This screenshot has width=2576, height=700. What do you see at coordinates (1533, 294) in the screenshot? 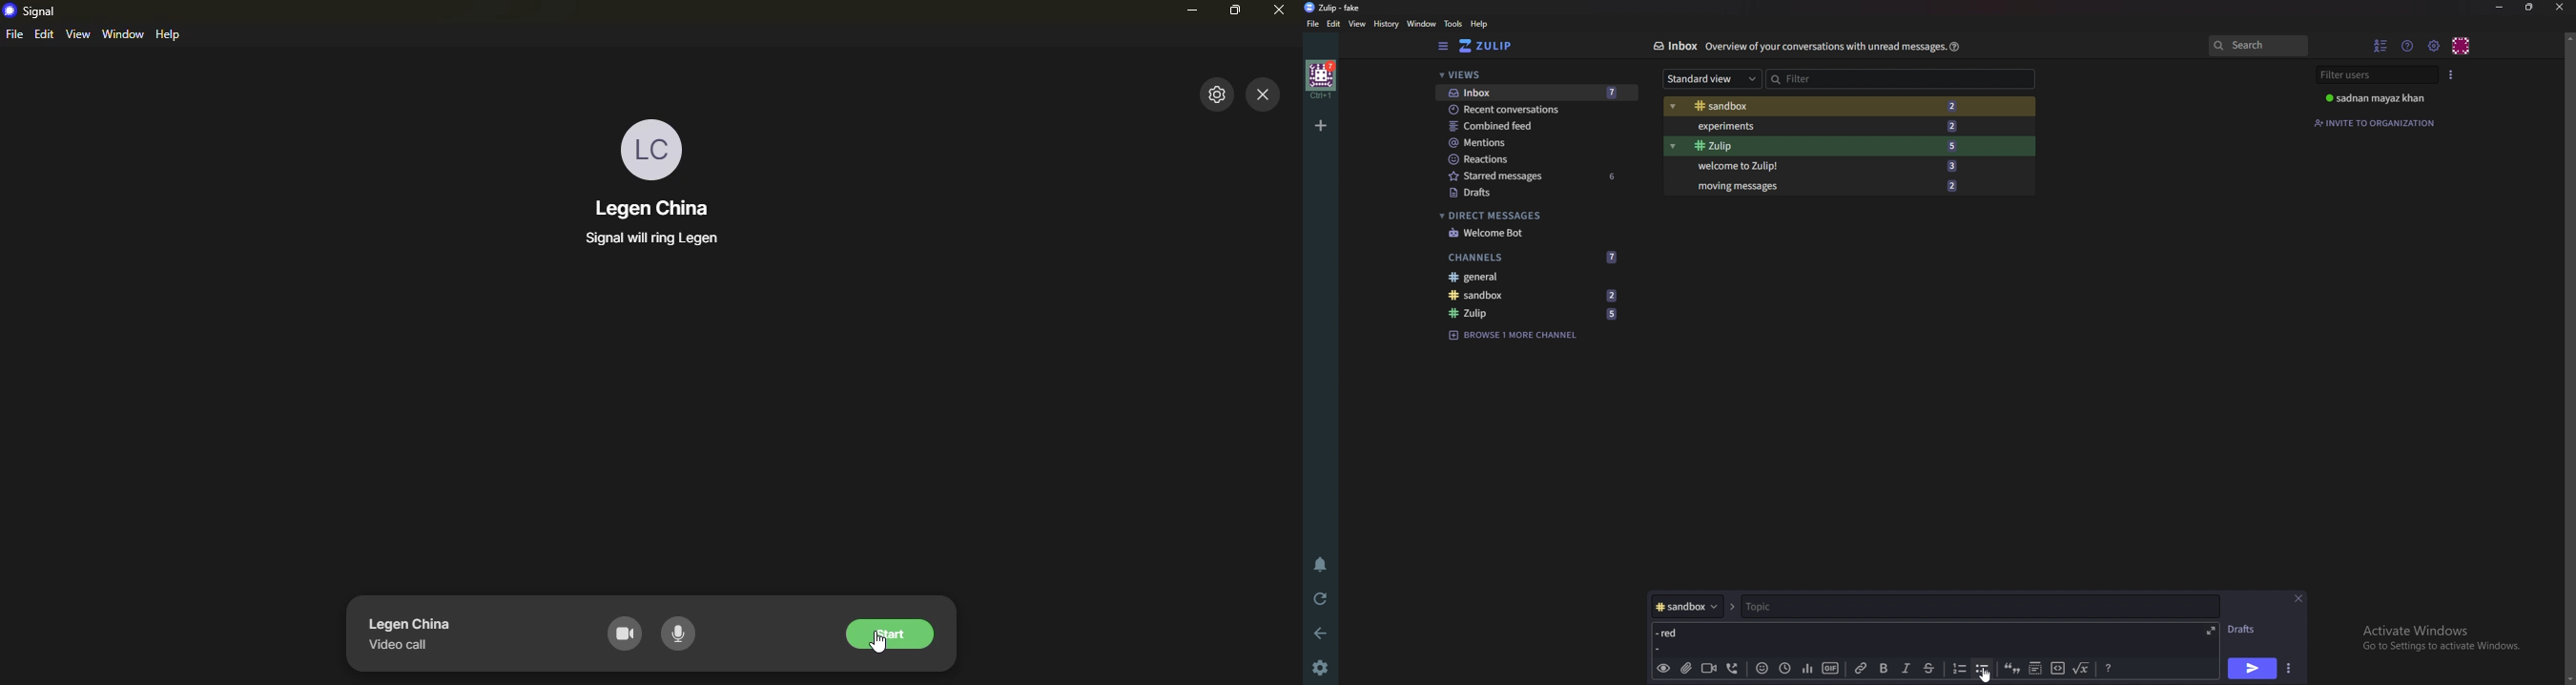
I see `Sandbox` at bounding box center [1533, 294].